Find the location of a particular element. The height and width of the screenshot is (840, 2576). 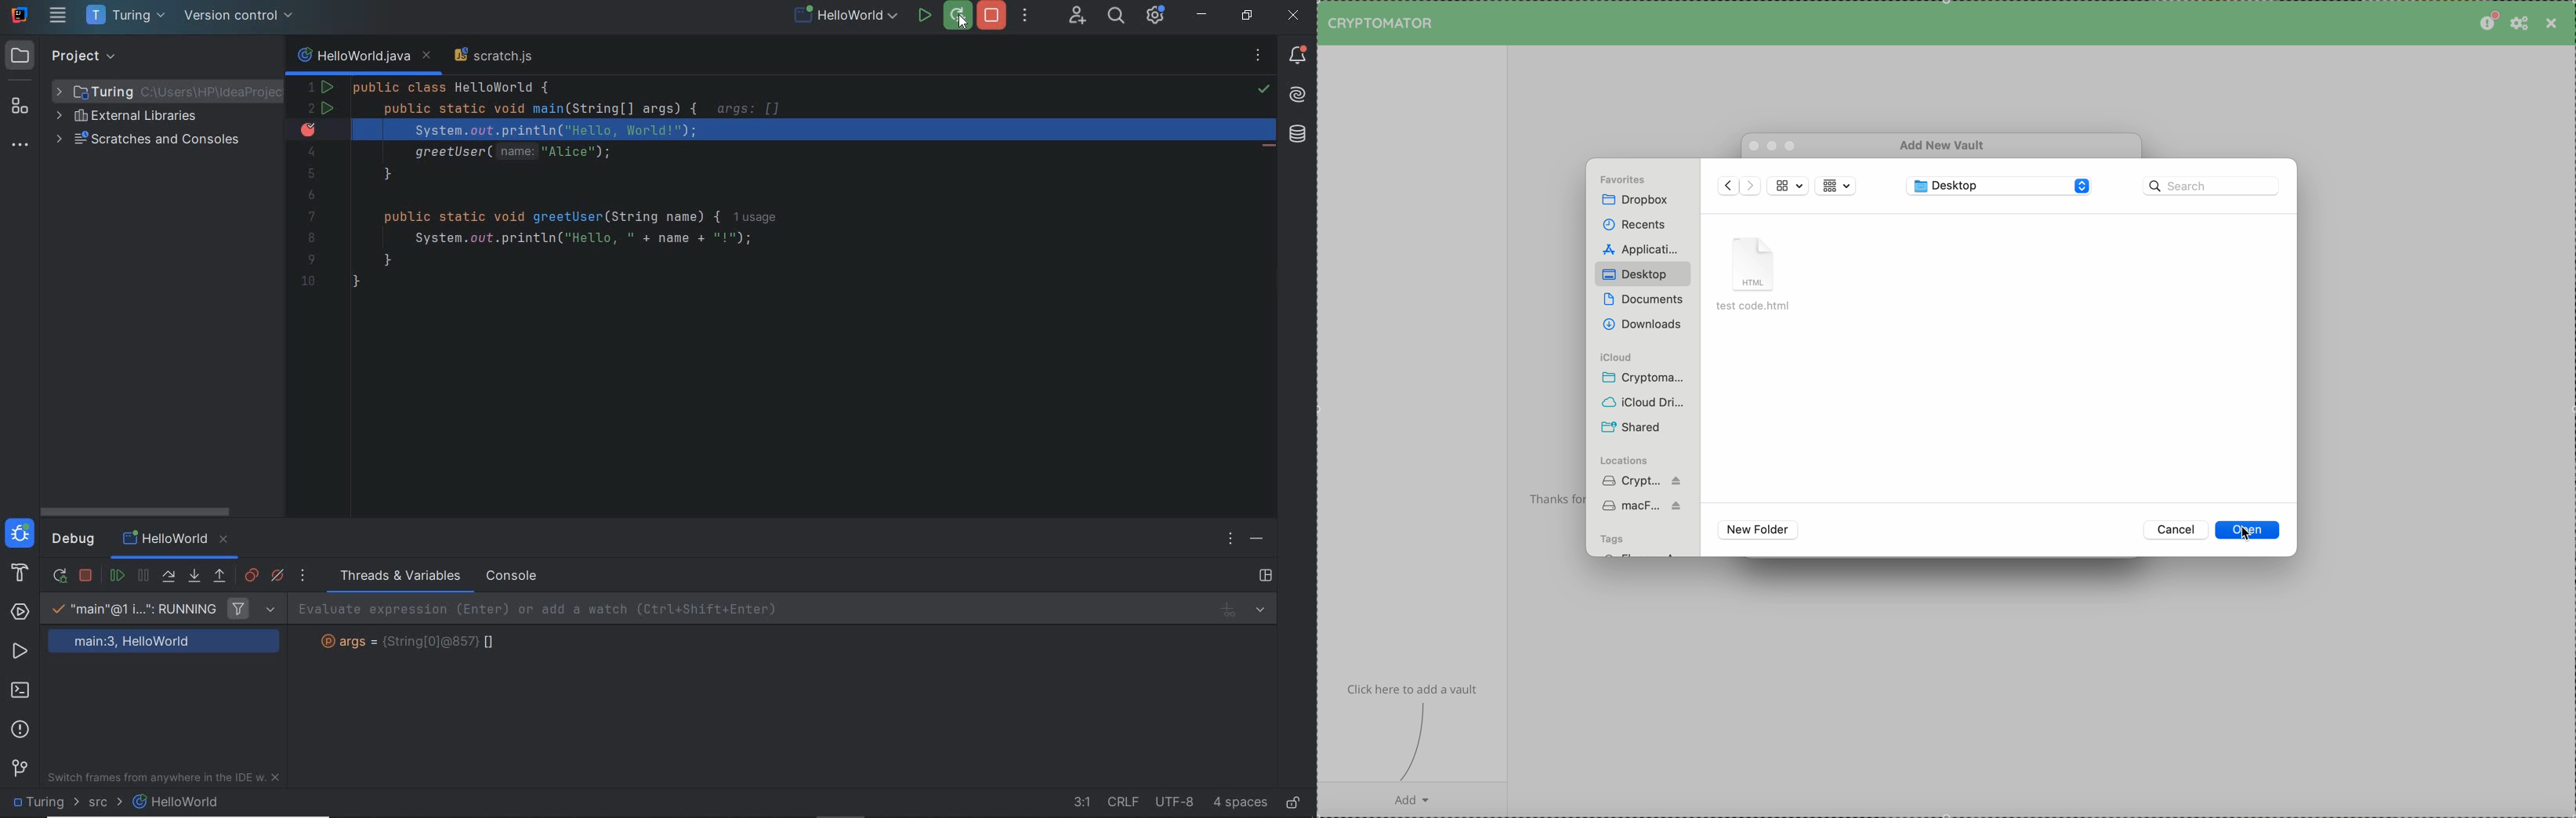

tags is located at coordinates (1615, 538).